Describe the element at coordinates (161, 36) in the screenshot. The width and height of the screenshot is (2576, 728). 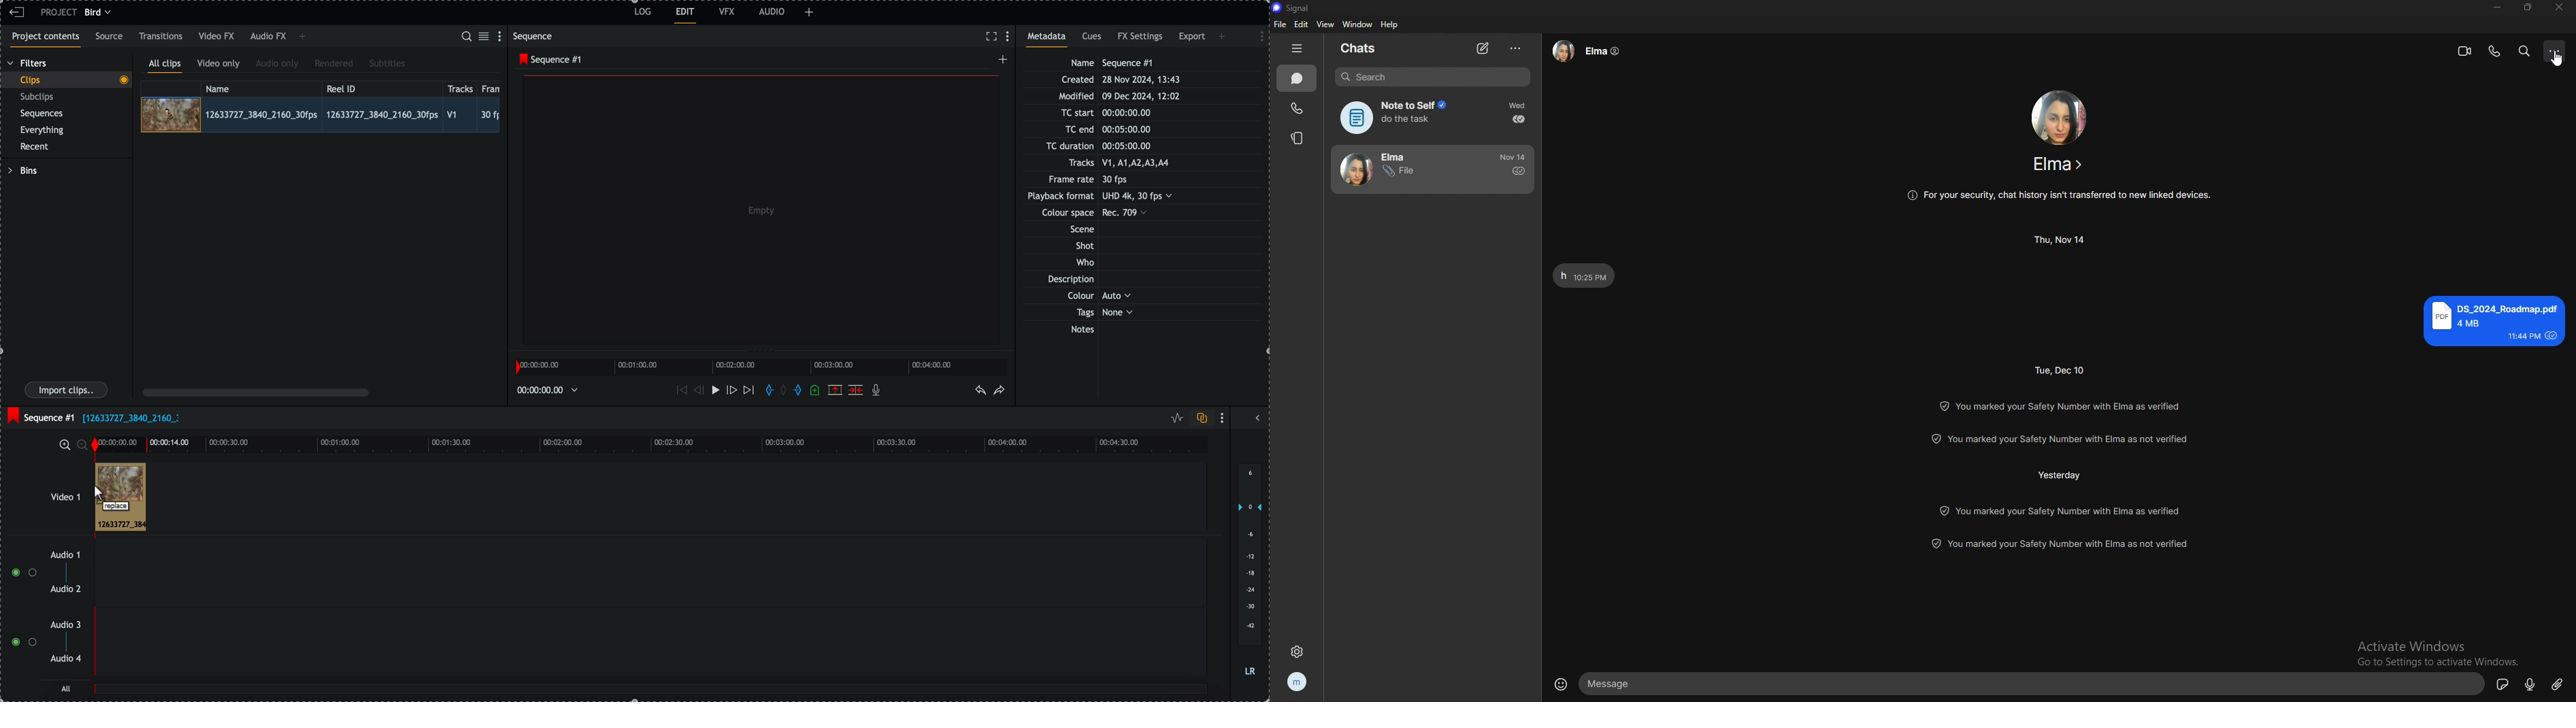
I see `transitions` at that location.